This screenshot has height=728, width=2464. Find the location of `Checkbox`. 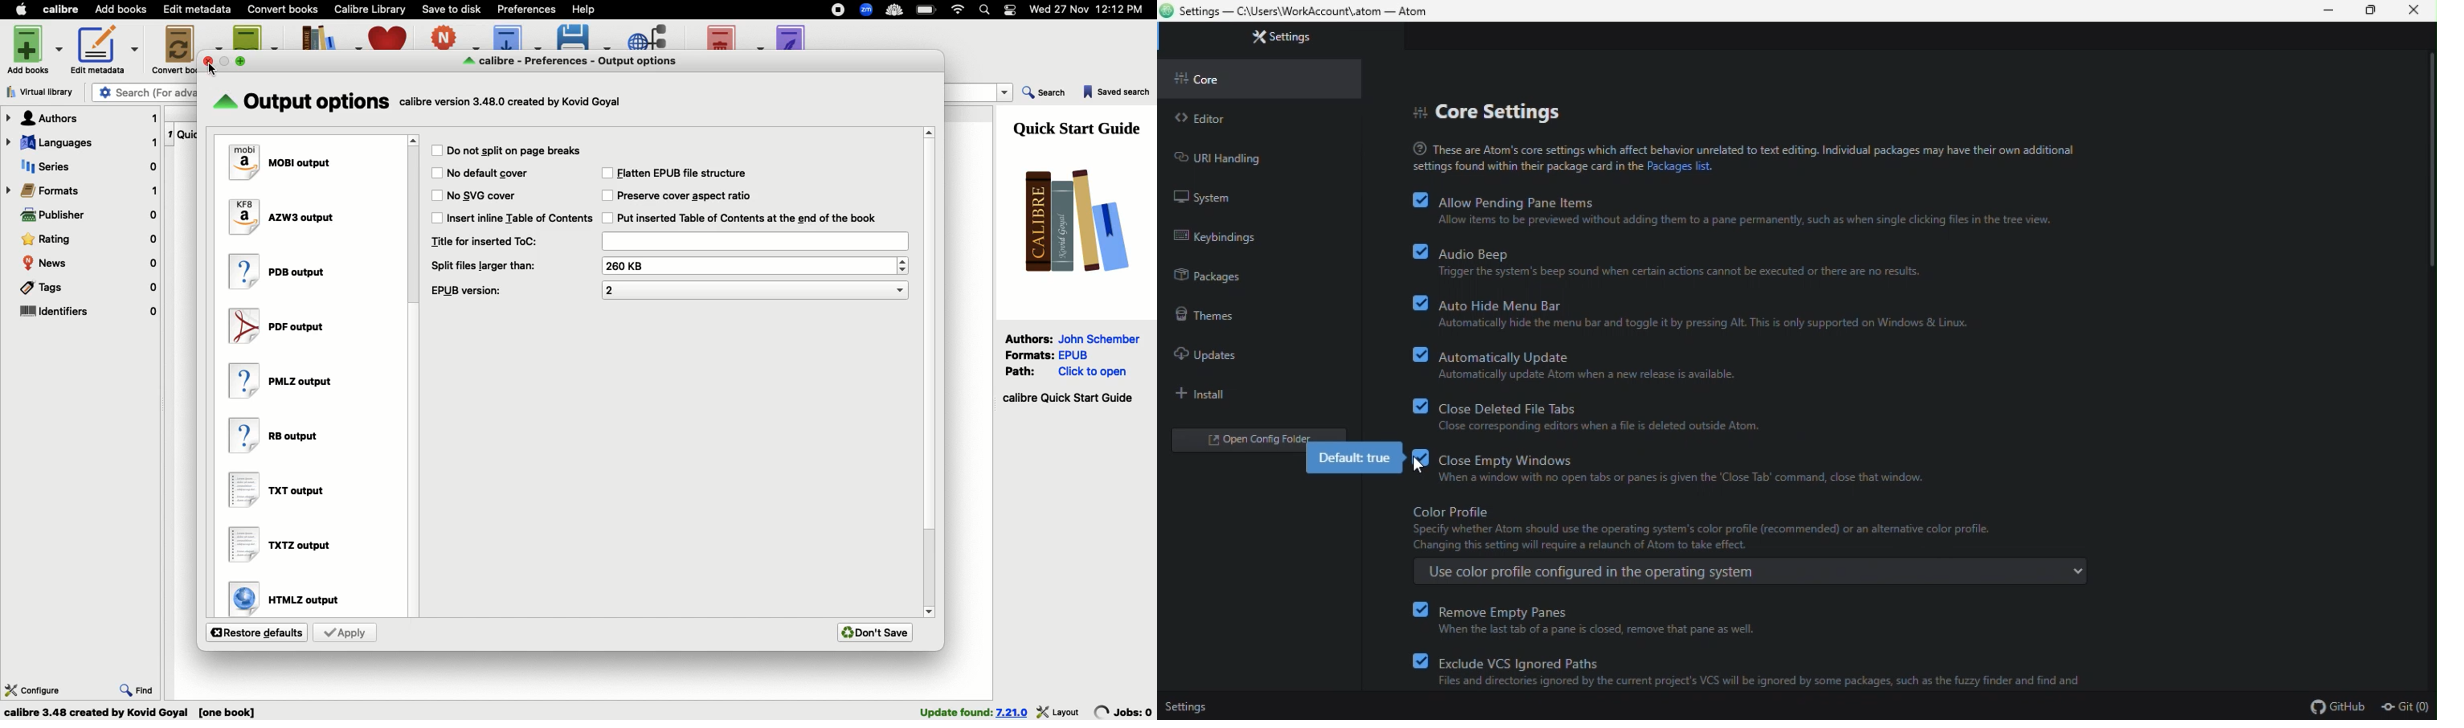

Checkbox is located at coordinates (607, 173).